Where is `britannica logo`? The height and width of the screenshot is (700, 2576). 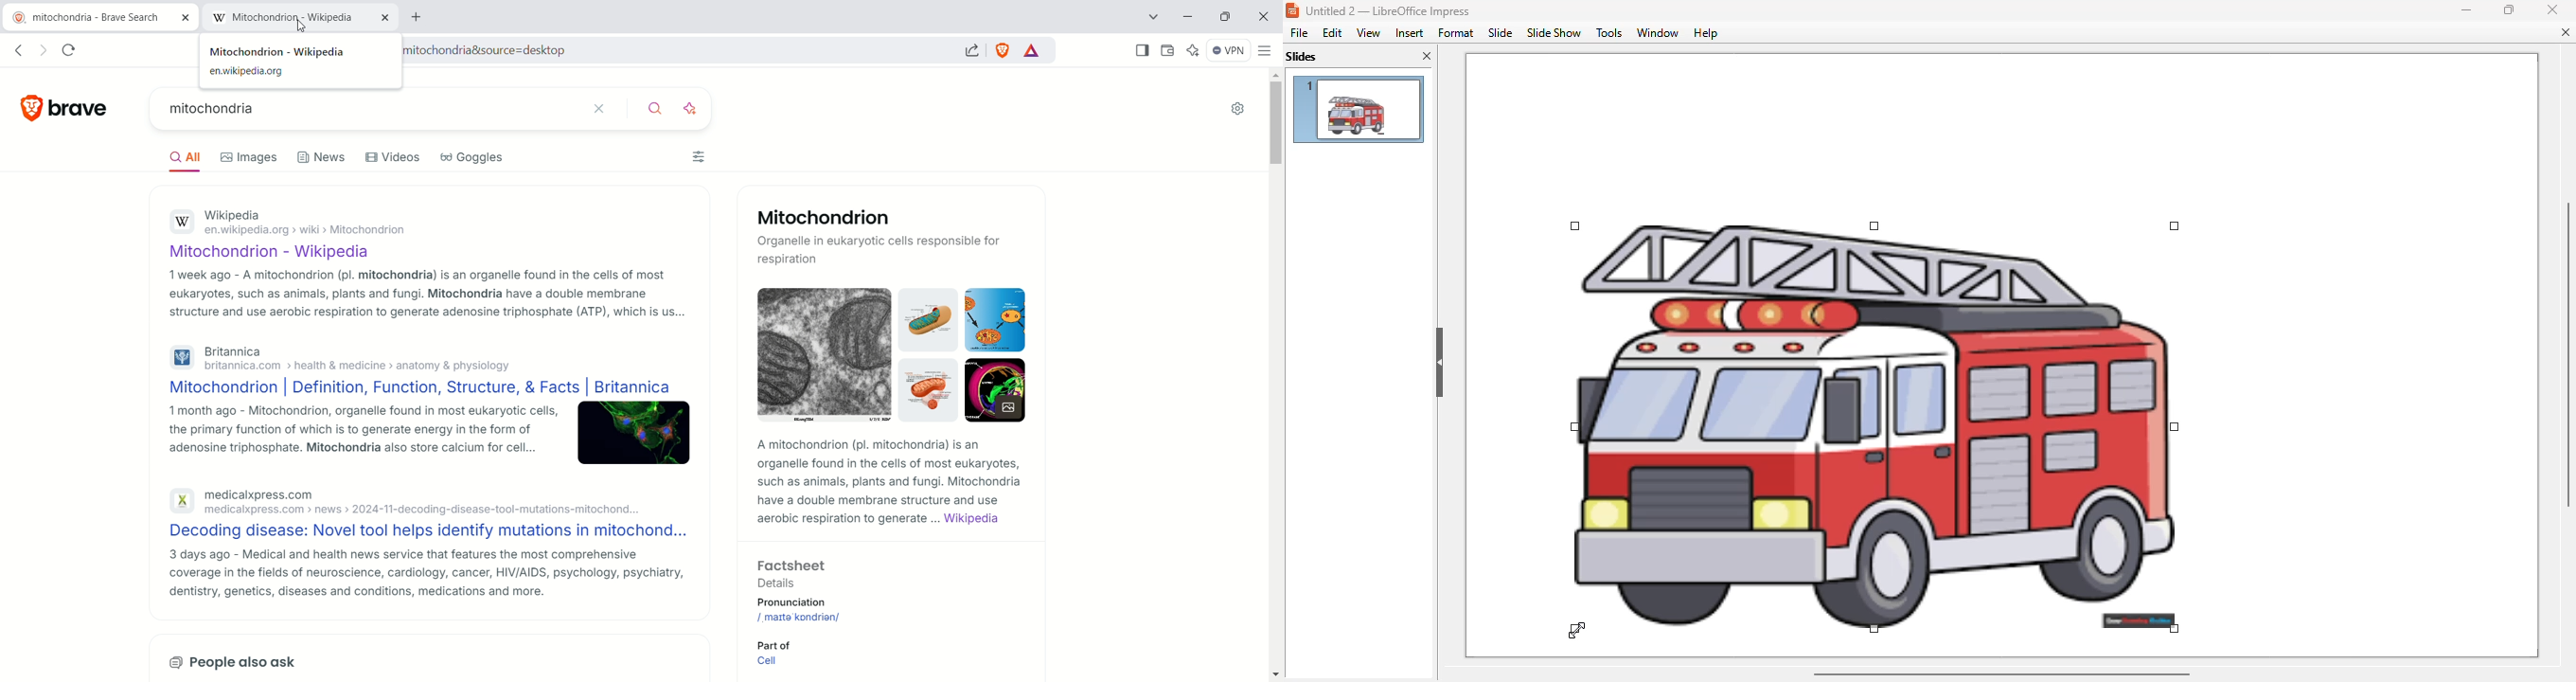
britannica logo is located at coordinates (178, 356).